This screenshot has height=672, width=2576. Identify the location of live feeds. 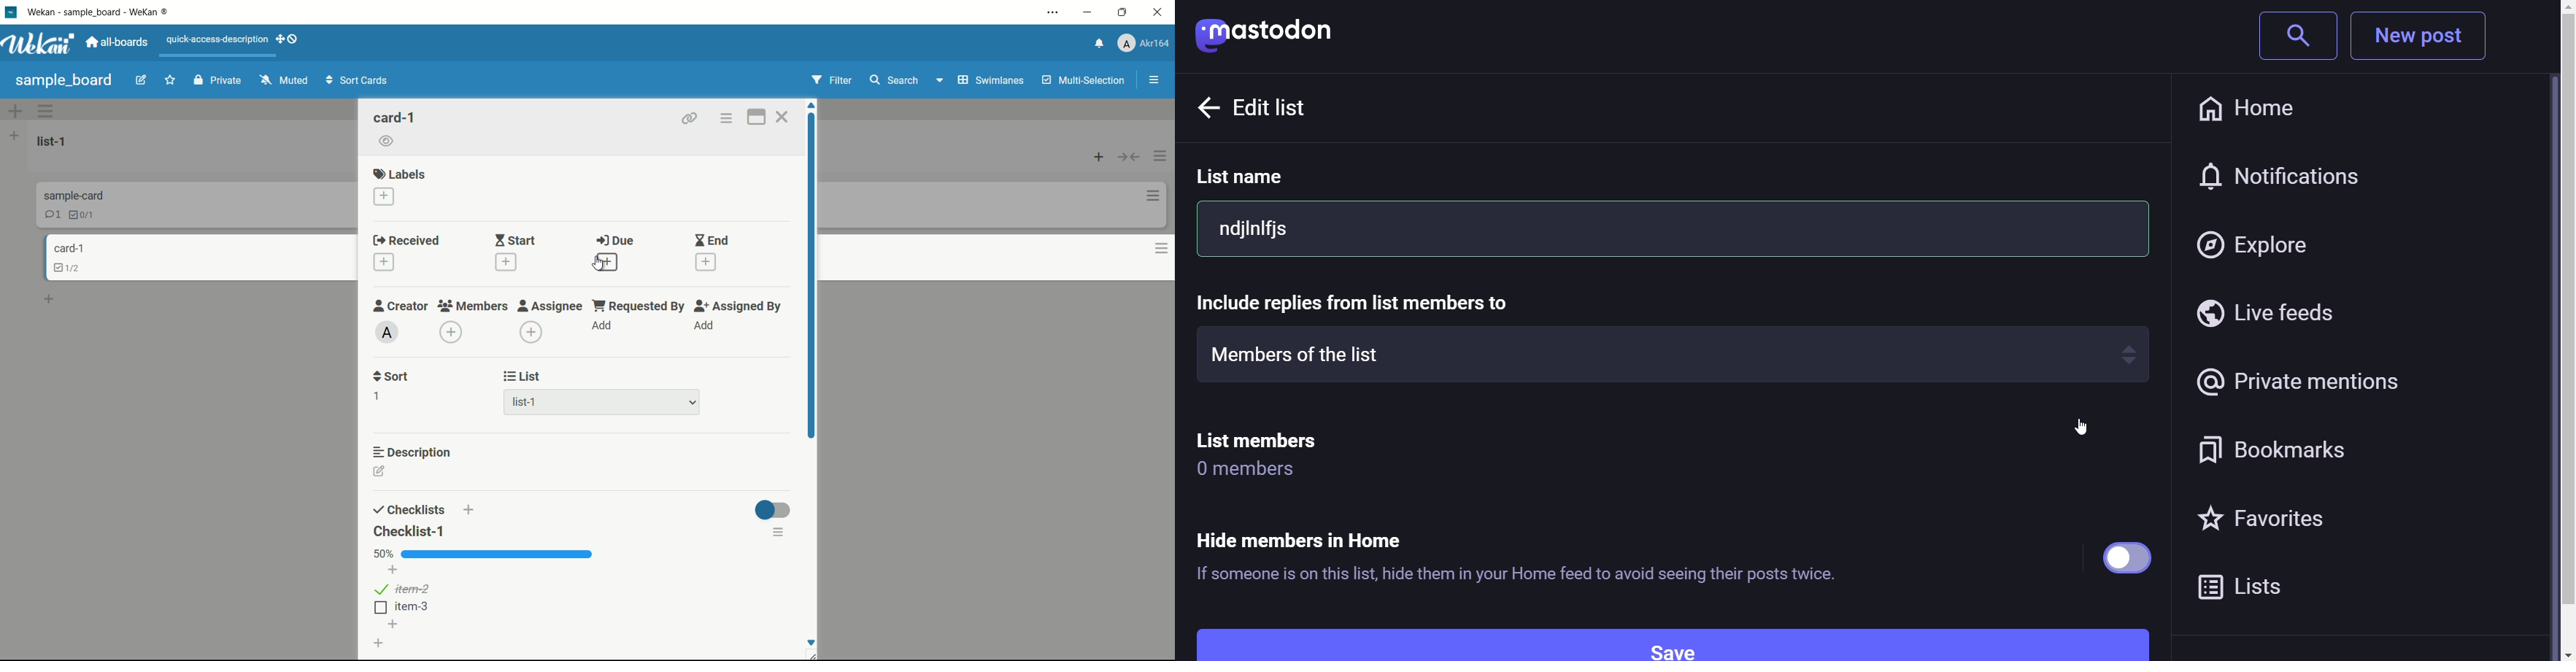
(2268, 312).